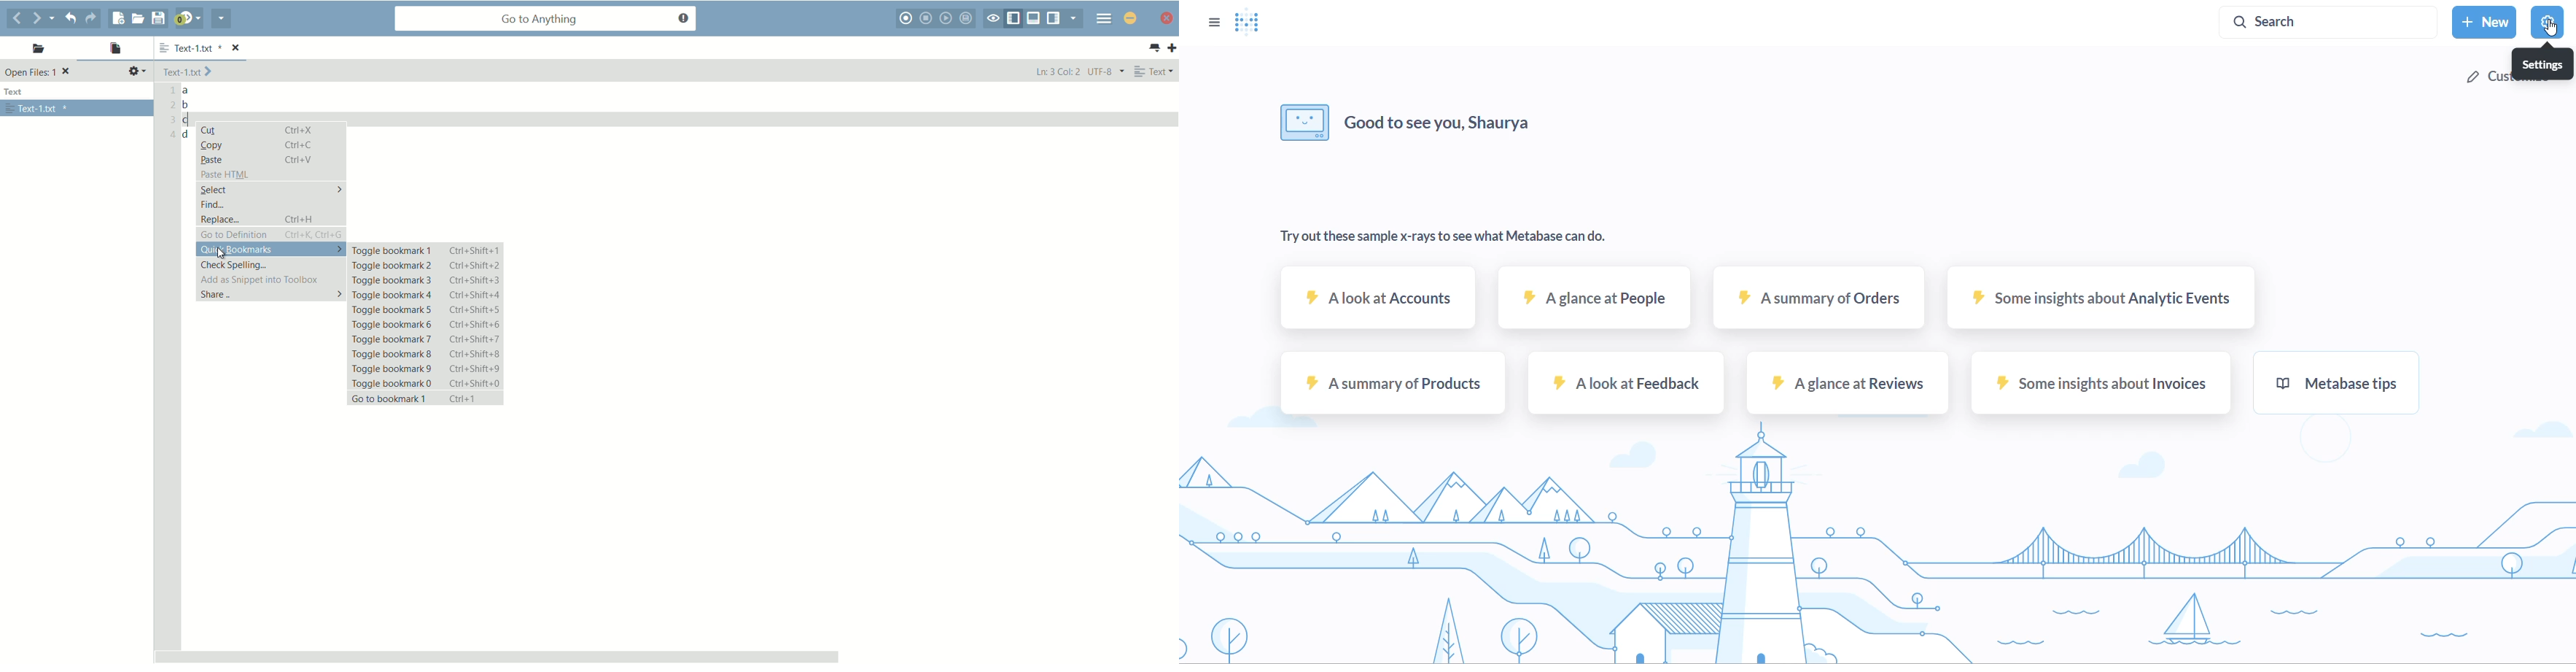 Image resolution: width=2576 pixels, height=672 pixels. I want to click on quick bookmarks, so click(270, 250).